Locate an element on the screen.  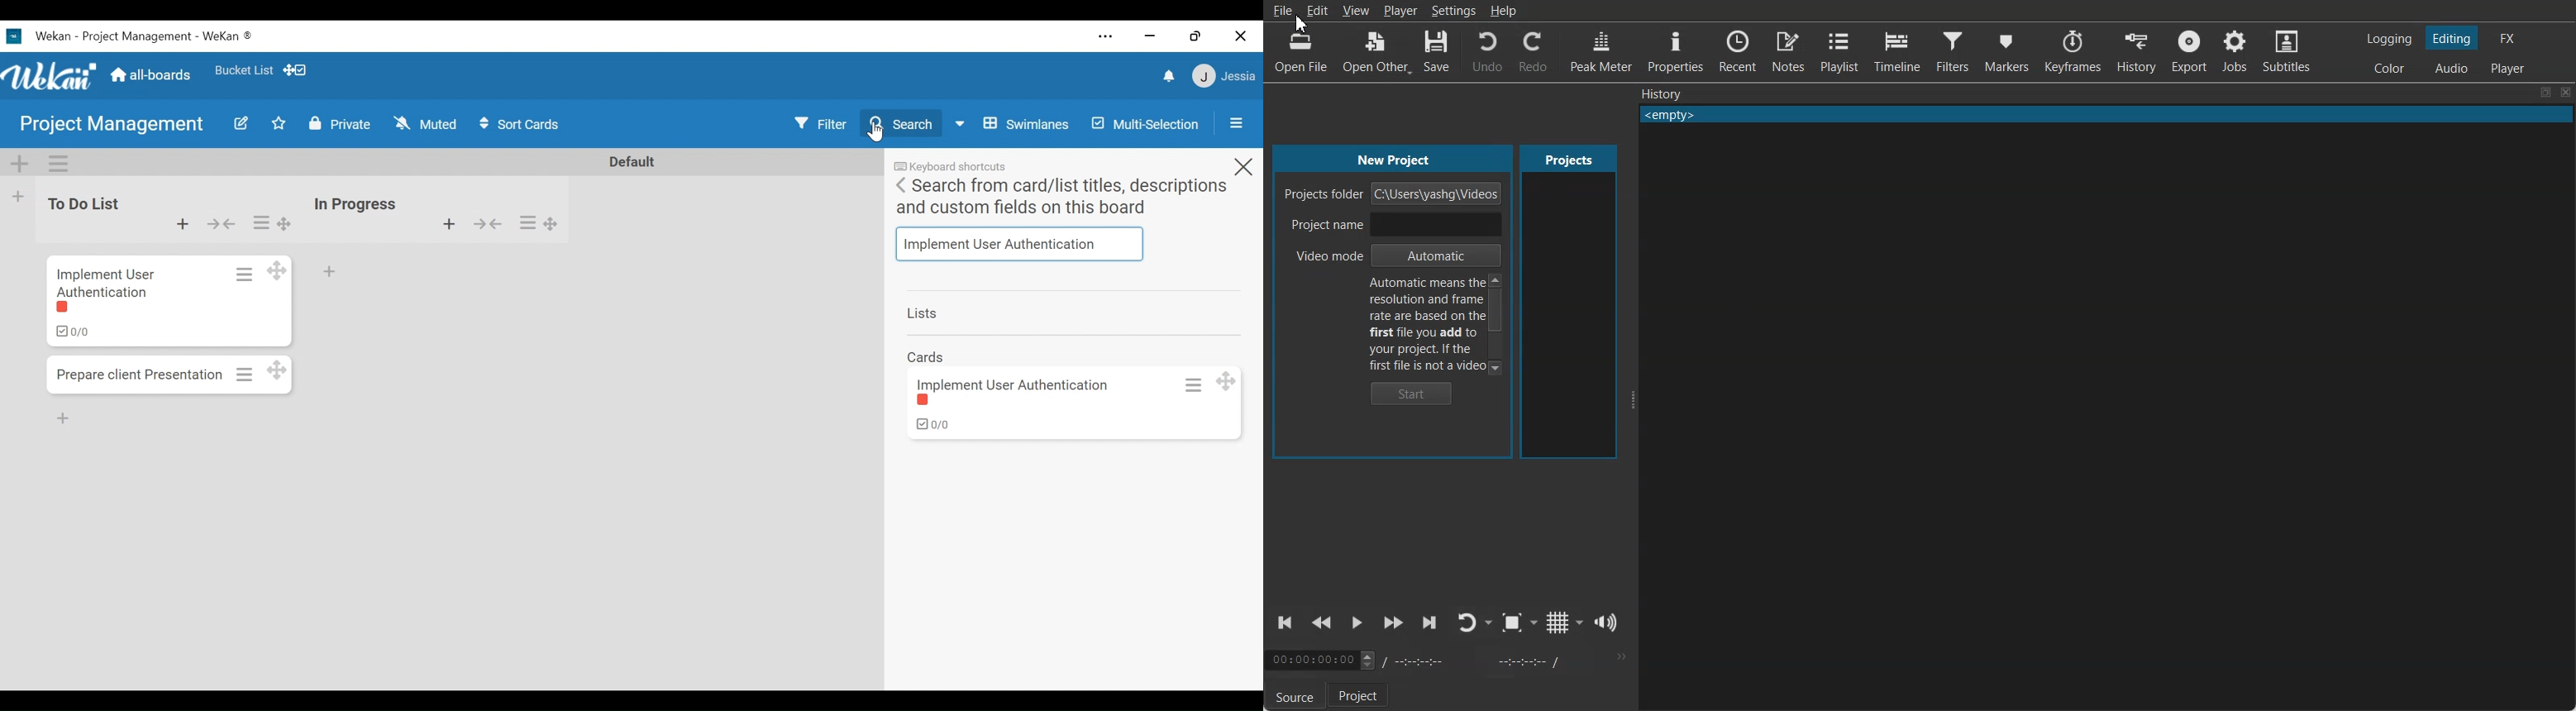
Timeline is located at coordinates (1896, 49).